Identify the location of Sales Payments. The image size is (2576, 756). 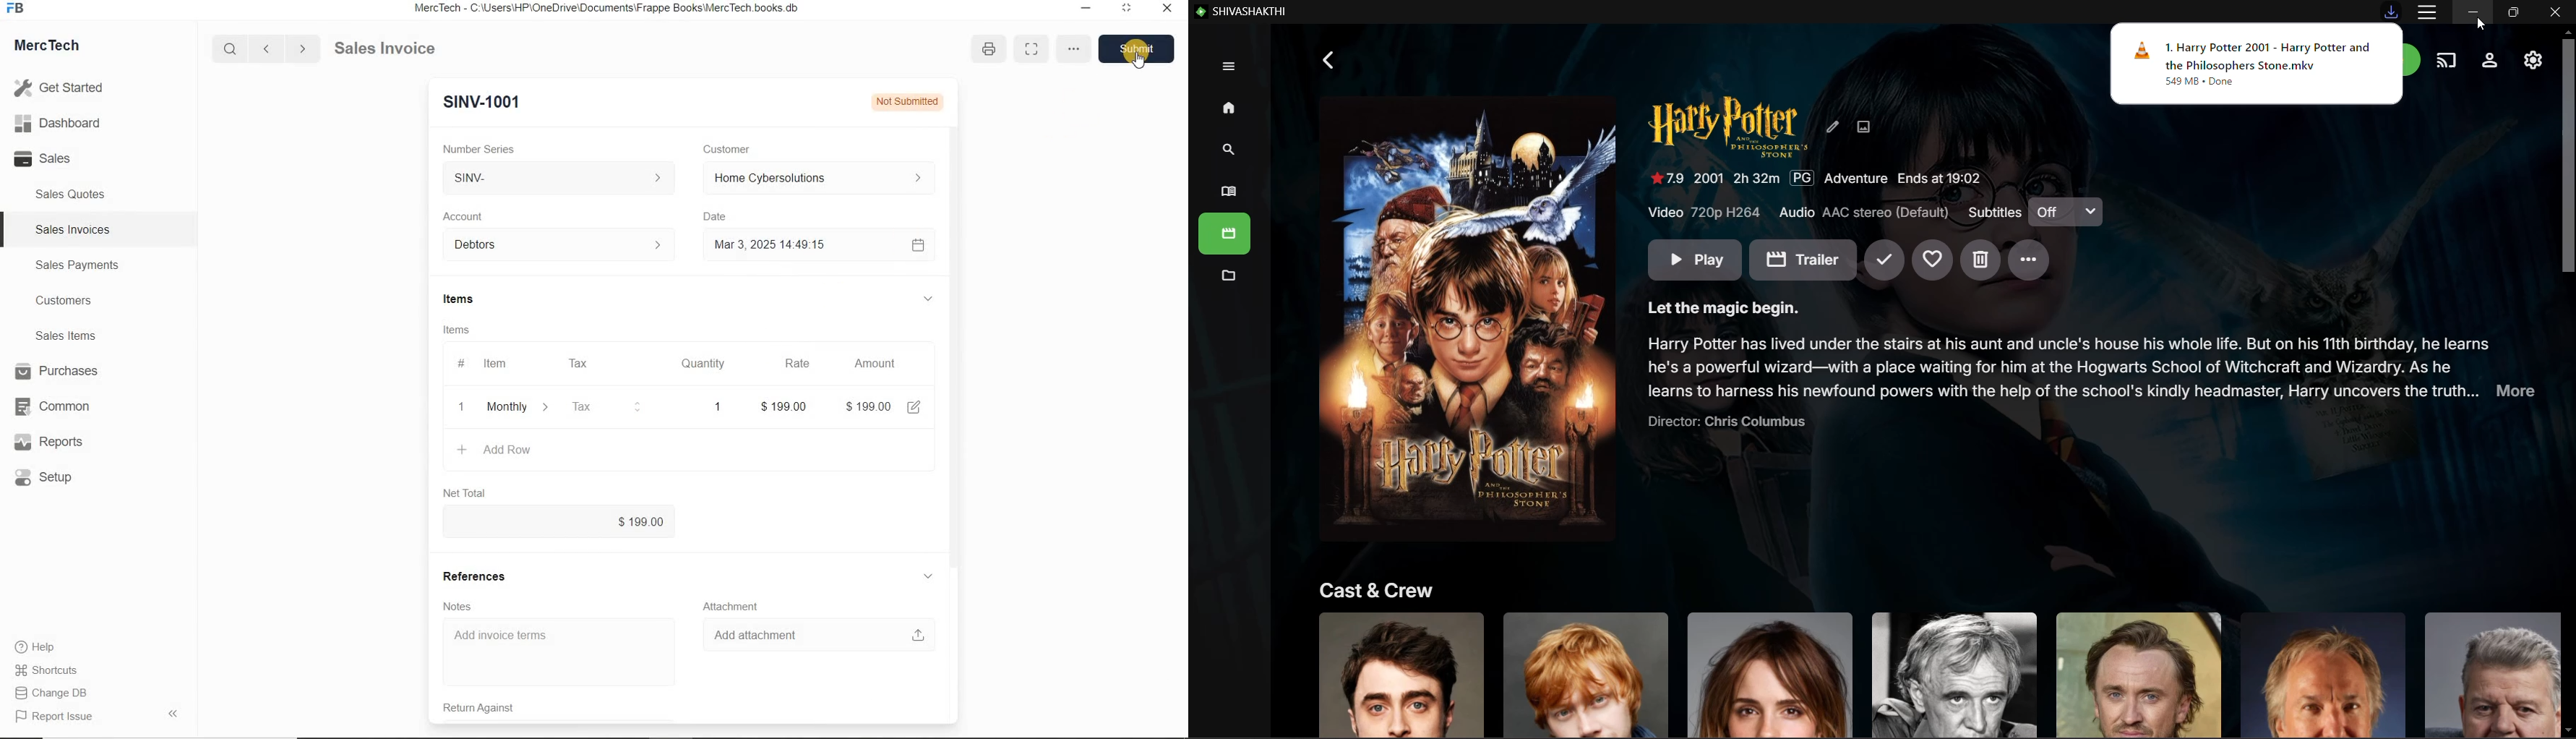
(75, 265).